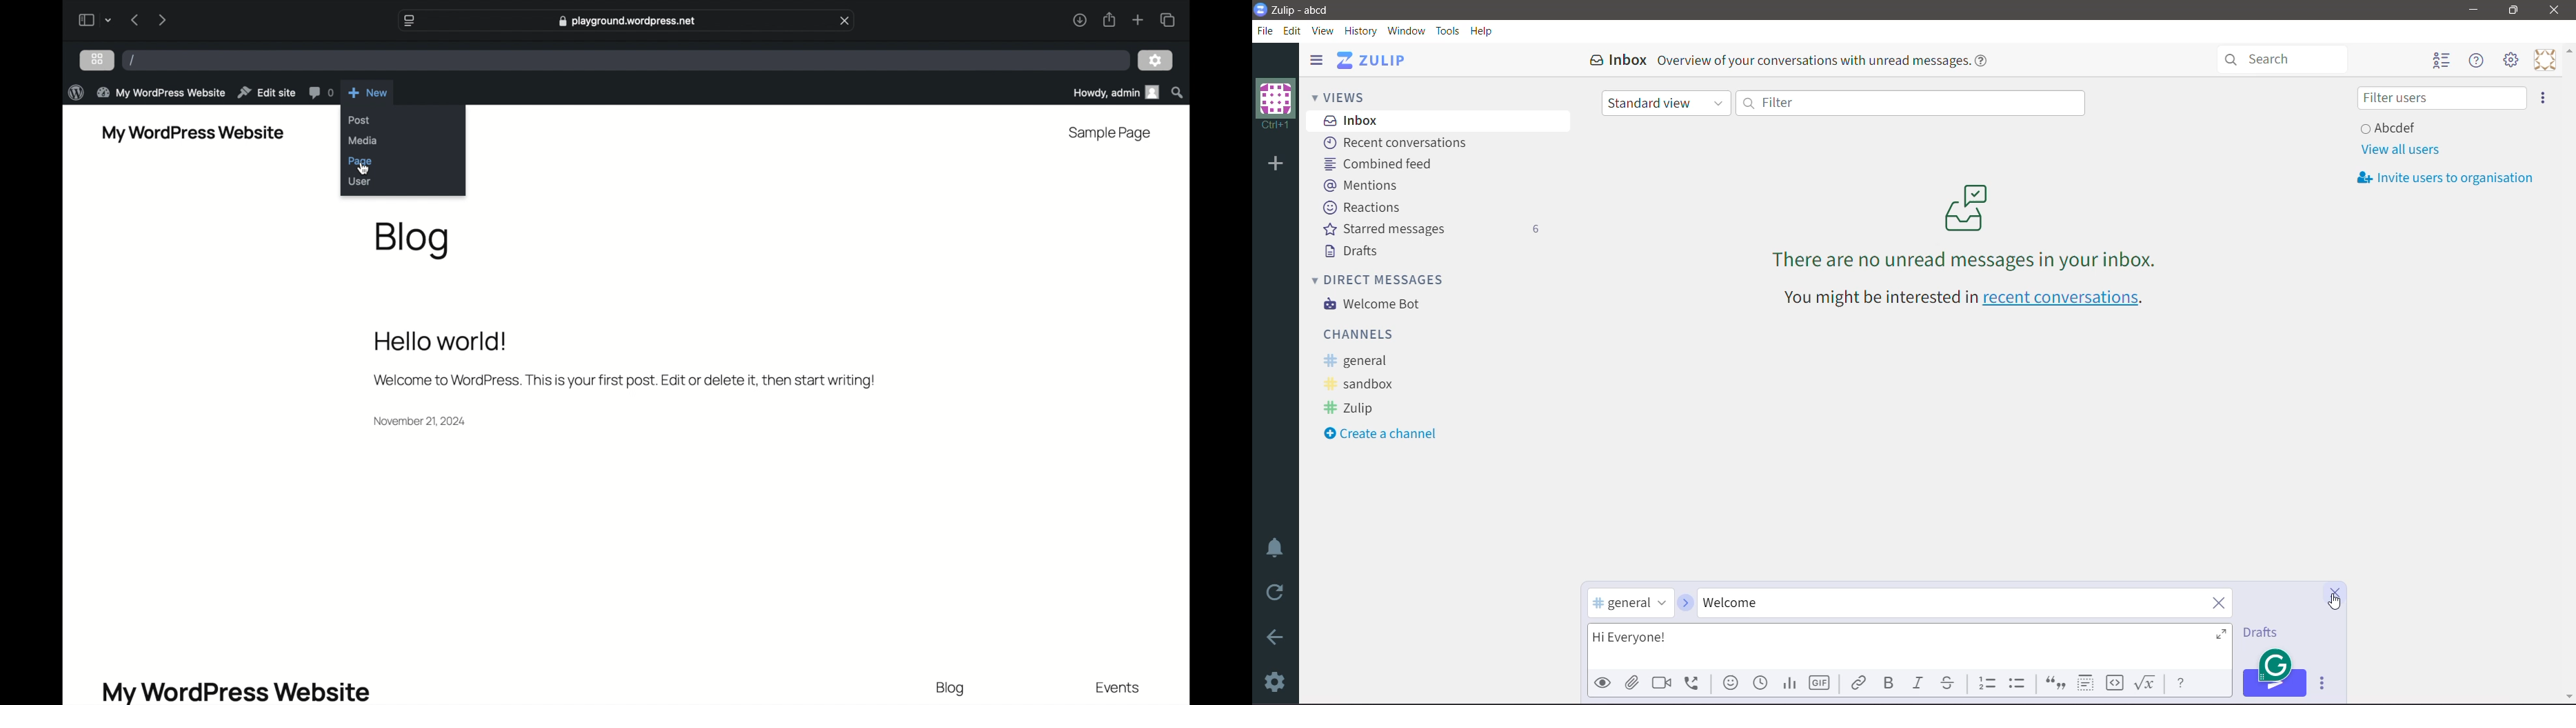 The height and width of the screenshot is (728, 2576). I want to click on Add organization, so click(1274, 165).